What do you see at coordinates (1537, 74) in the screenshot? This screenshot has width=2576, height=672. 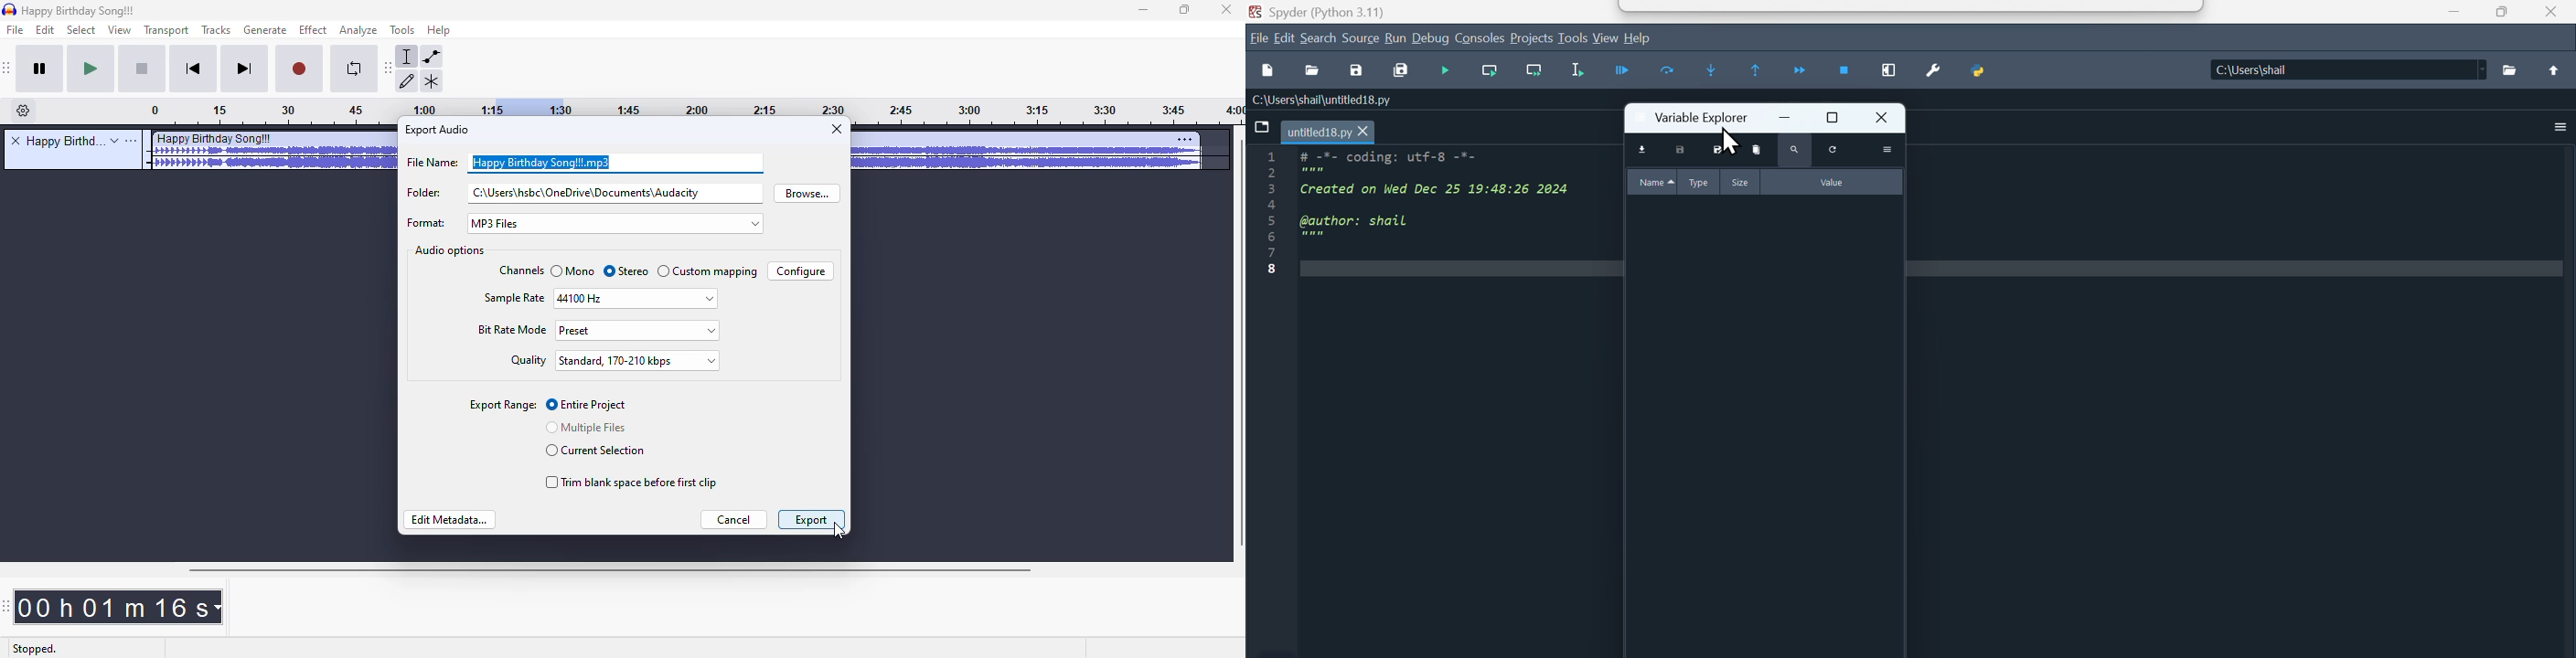 I see `Run Current Cell and go to the next one` at bounding box center [1537, 74].